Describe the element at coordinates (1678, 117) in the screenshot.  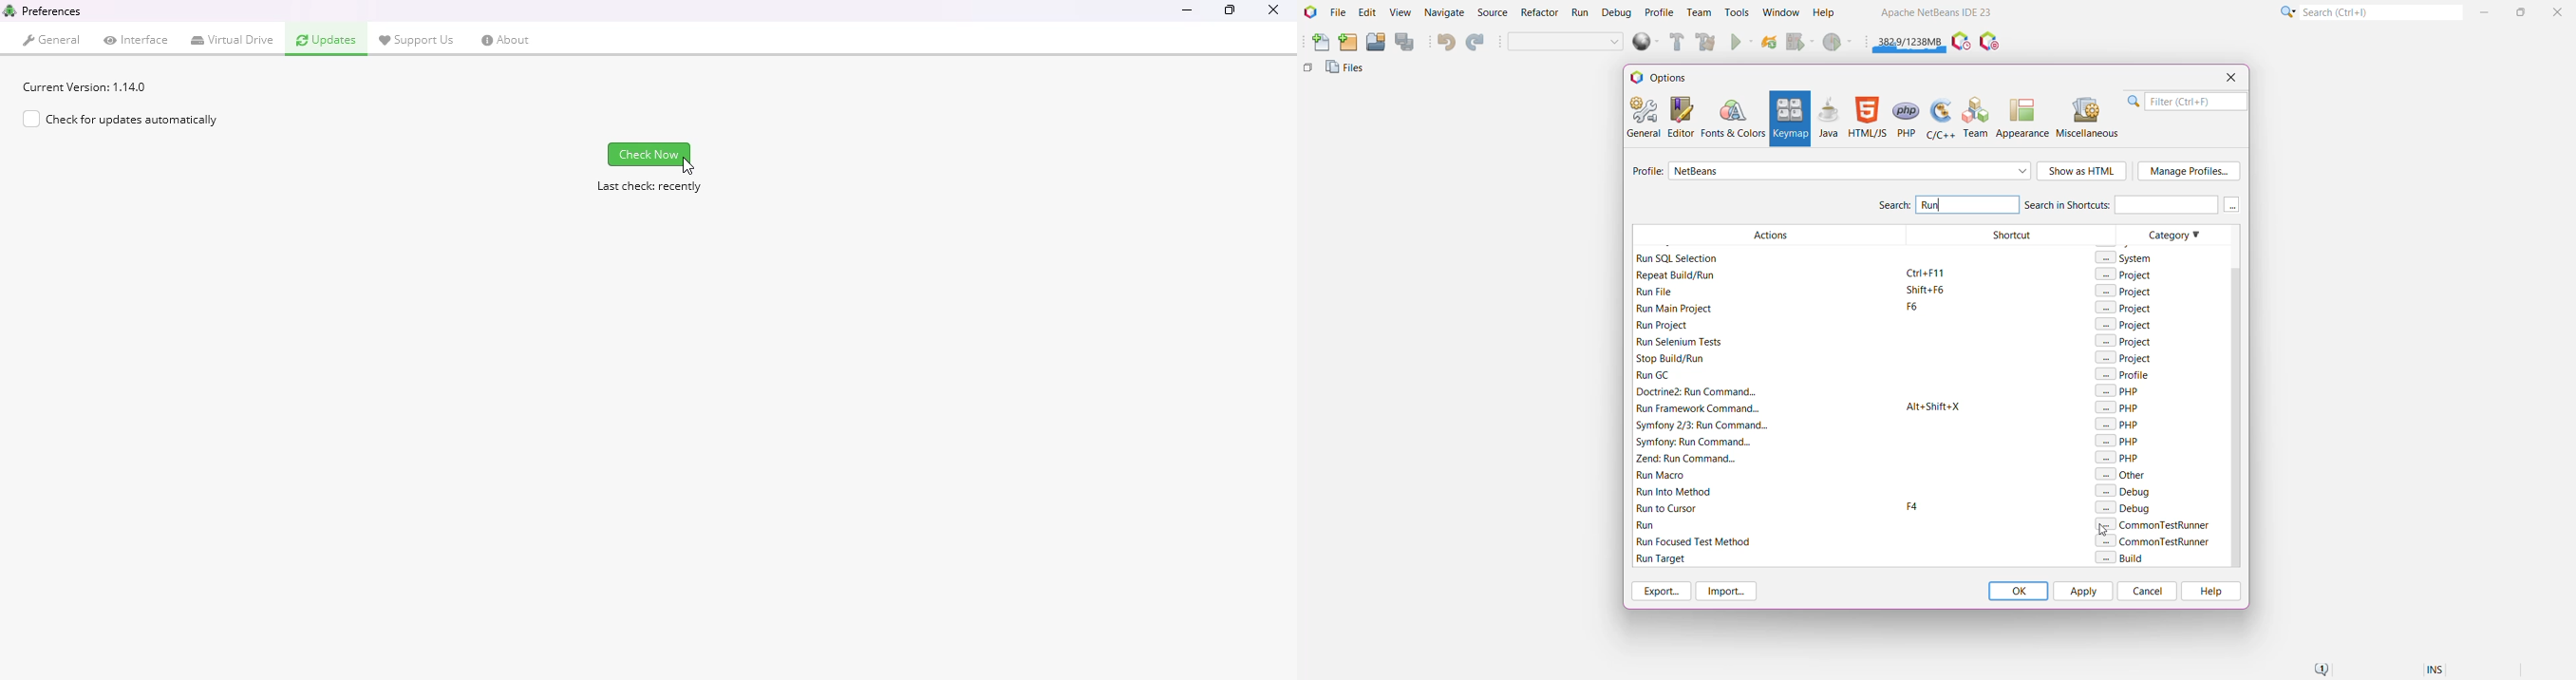
I see `Editor` at that location.